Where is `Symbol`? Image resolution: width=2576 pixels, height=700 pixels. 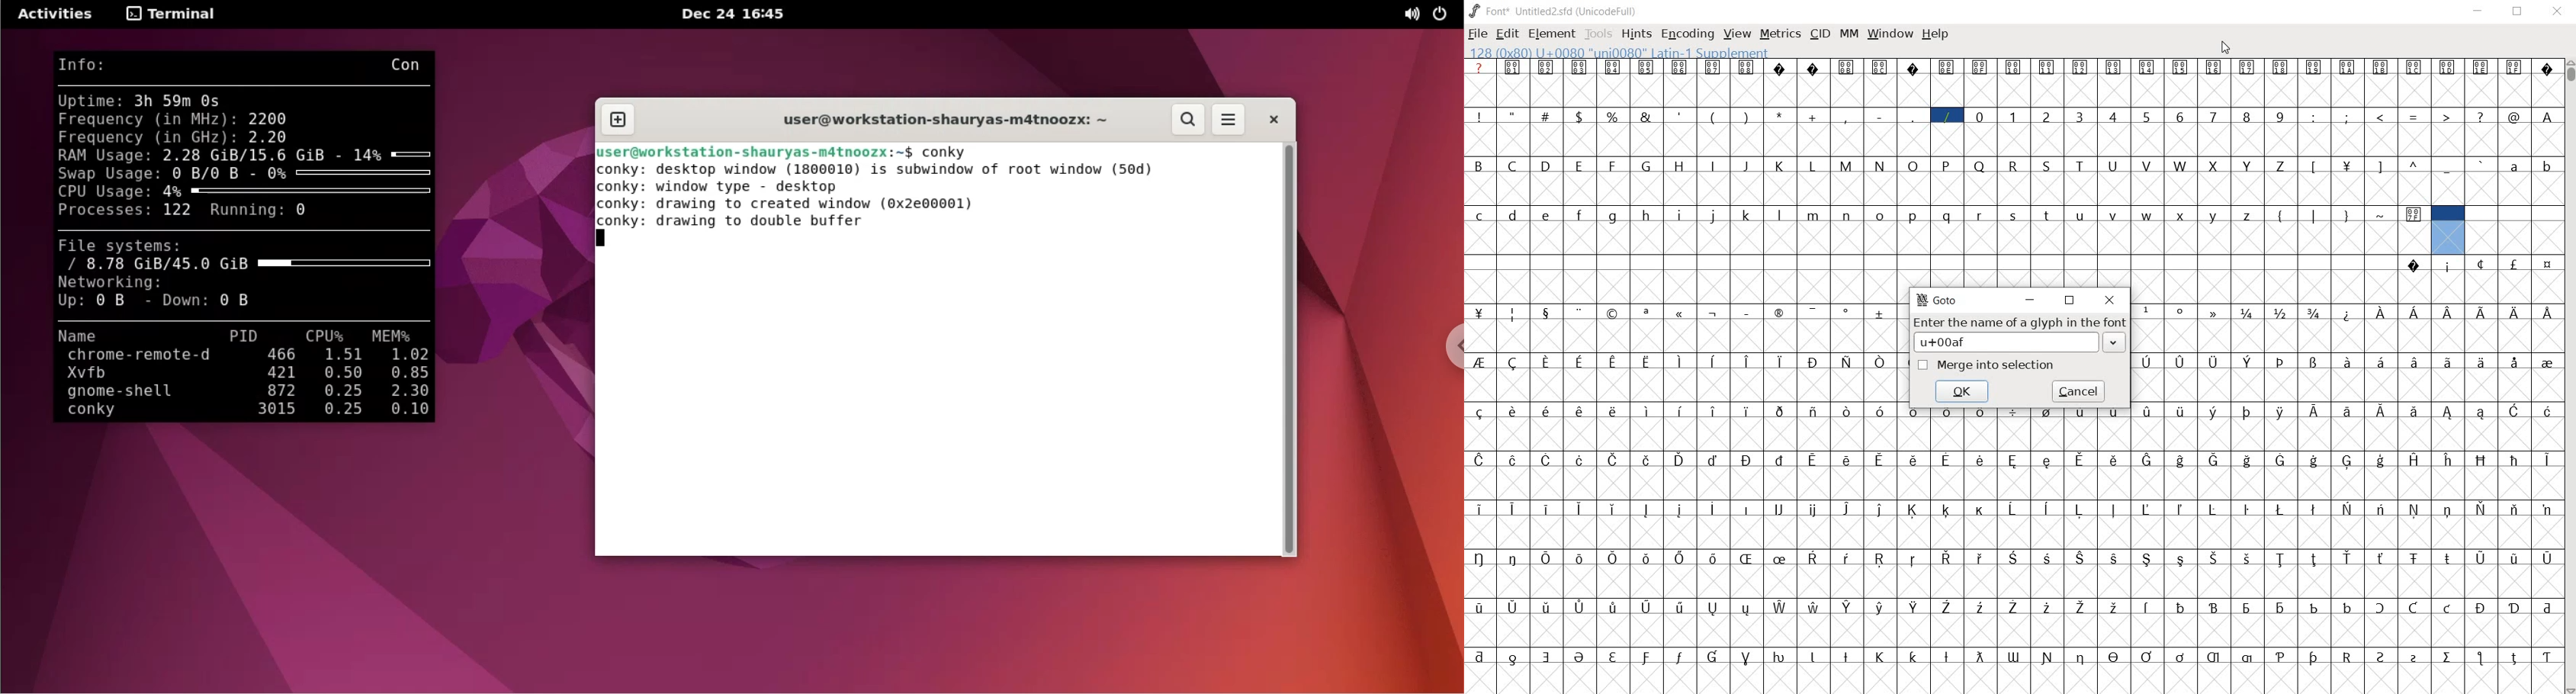 Symbol is located at coordinates (2514, 66).